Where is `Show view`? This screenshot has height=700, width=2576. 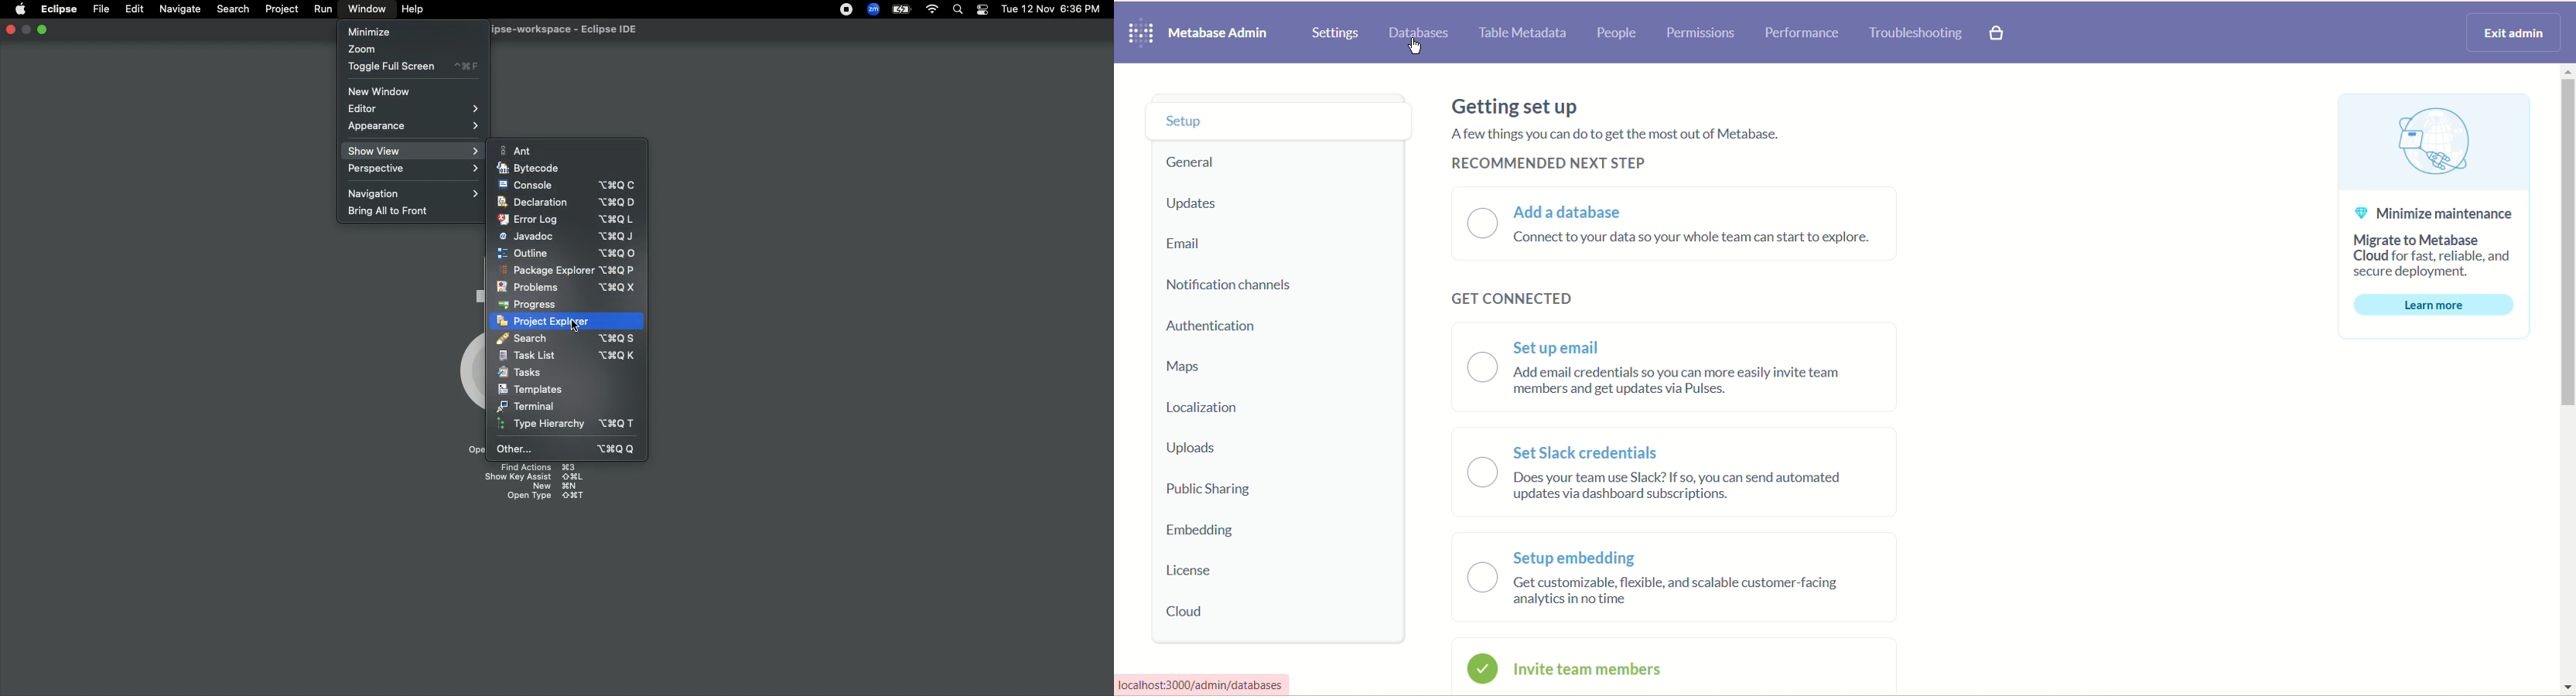
Show view is located at coordinates (416, 151).